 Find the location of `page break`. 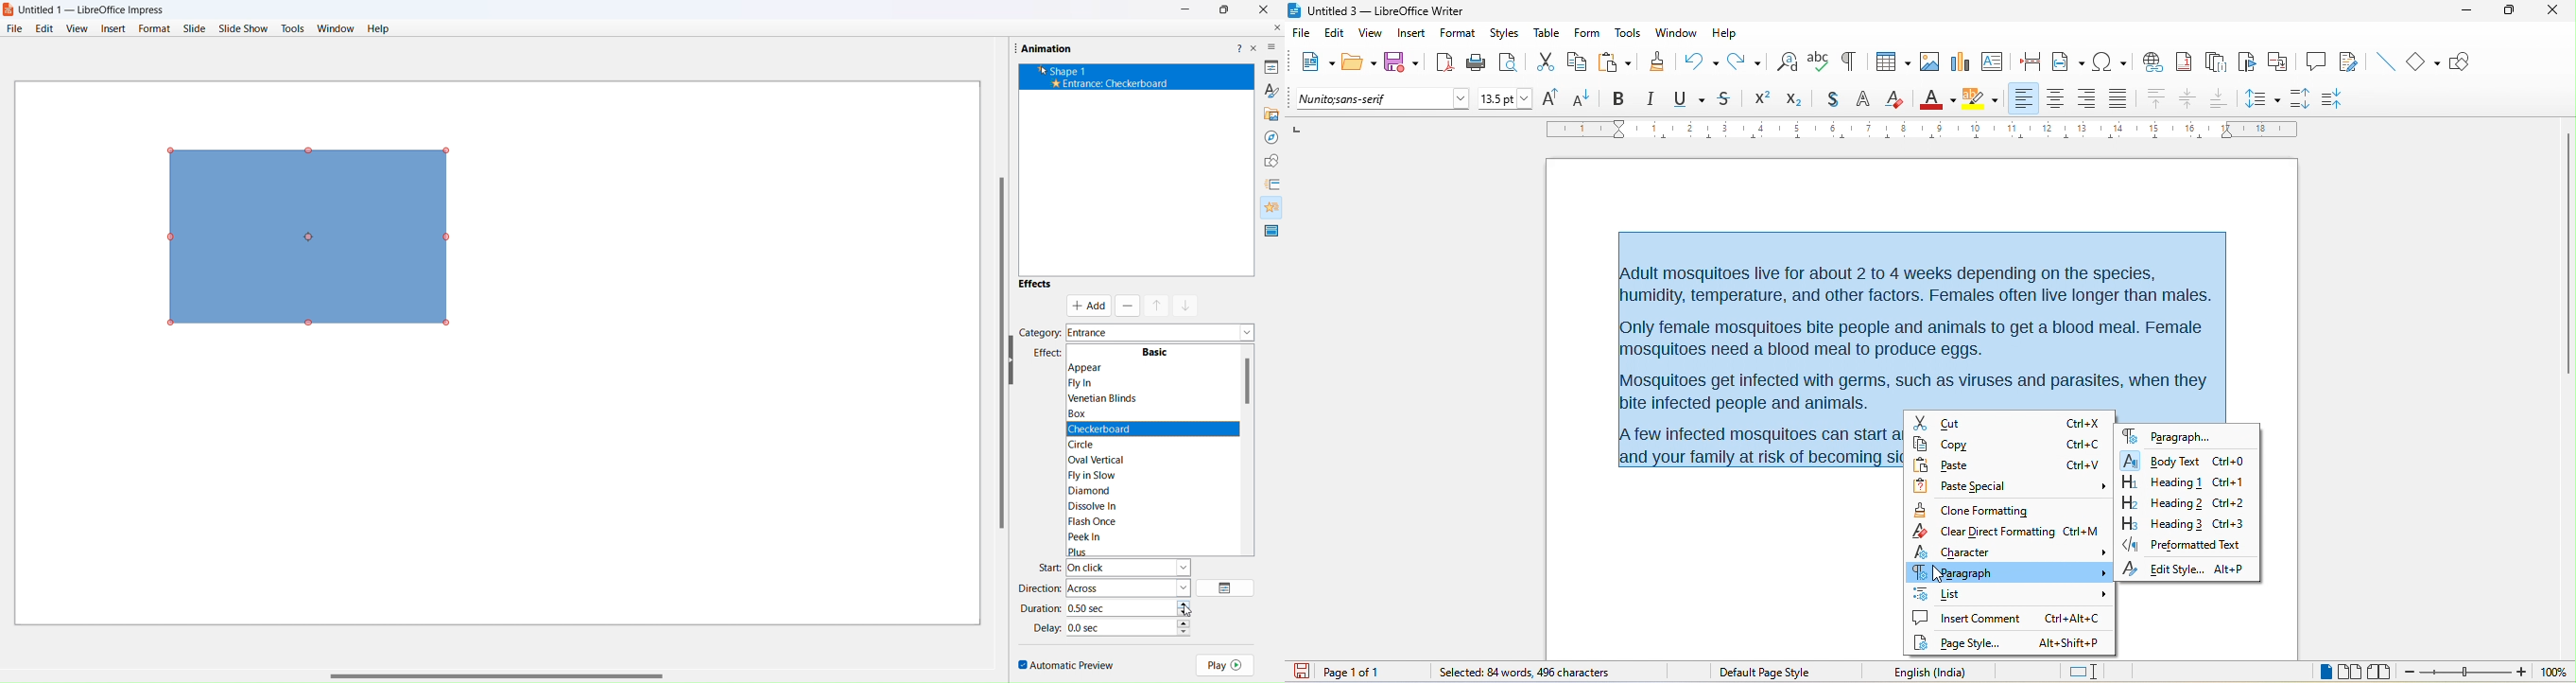

page break is located at coordinates (2026, 60).